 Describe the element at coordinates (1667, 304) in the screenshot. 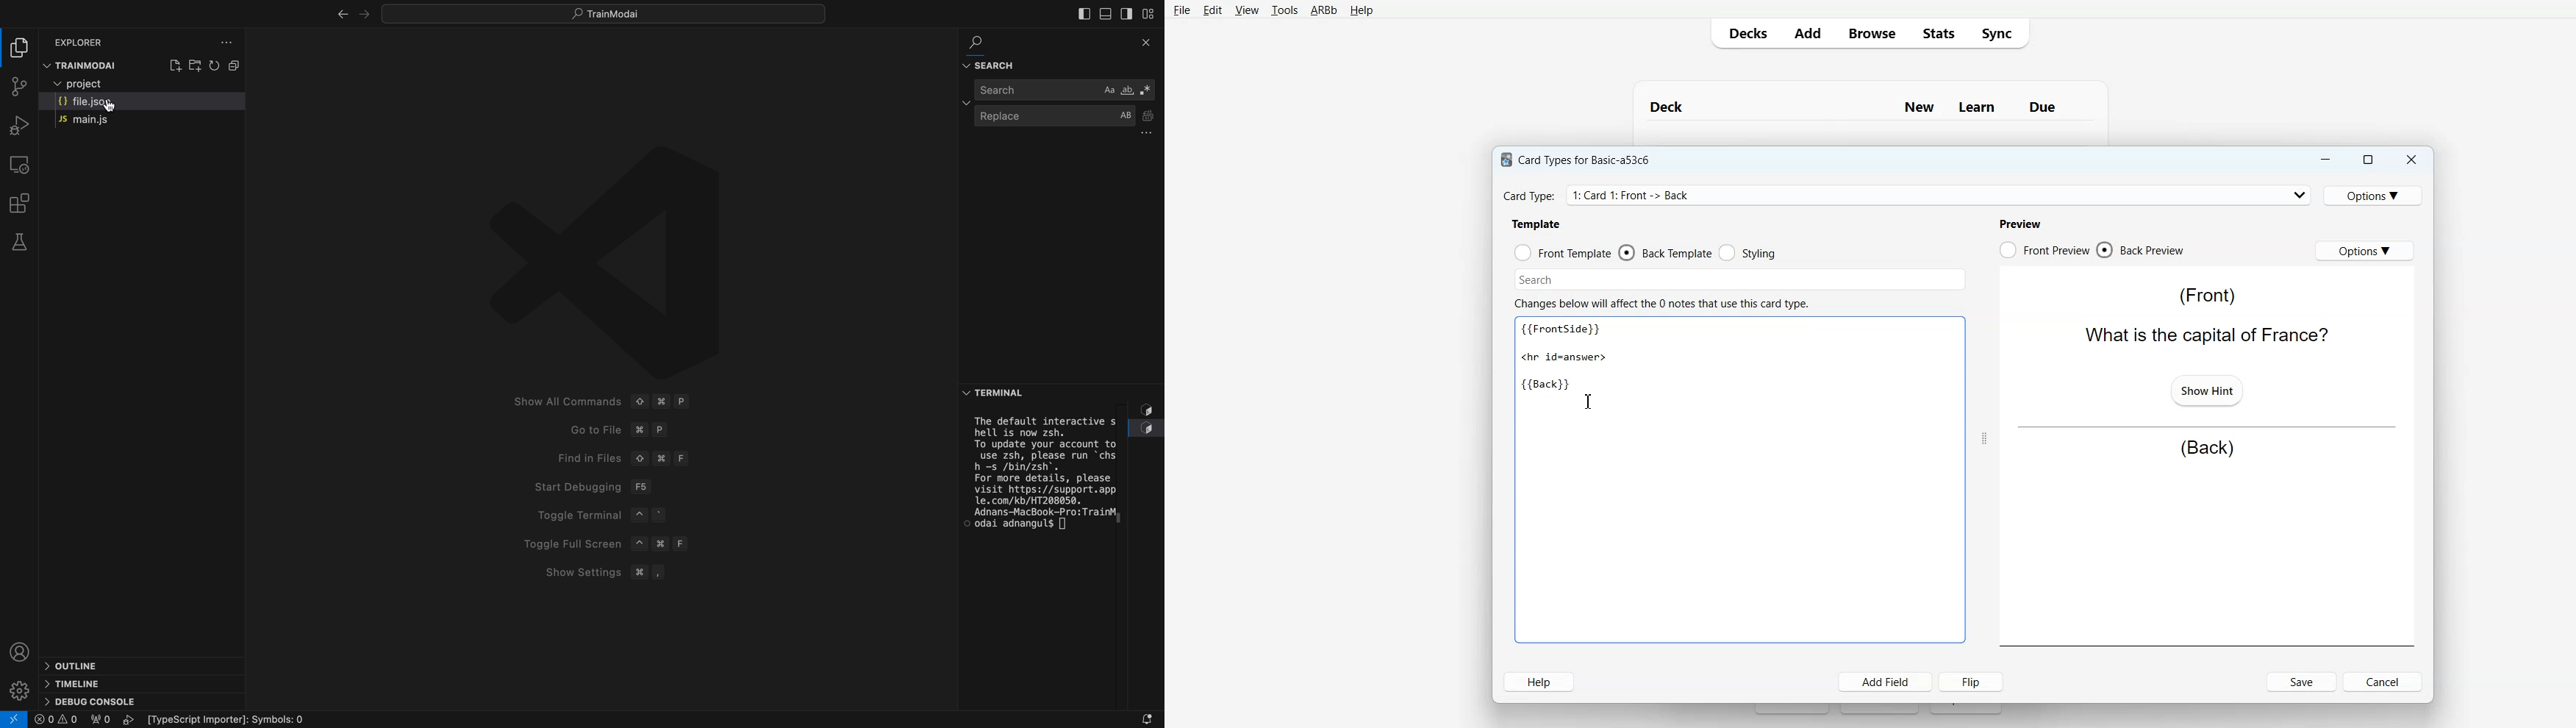

I see `Changes below will affect the 0 notes that use this card type` at that location.